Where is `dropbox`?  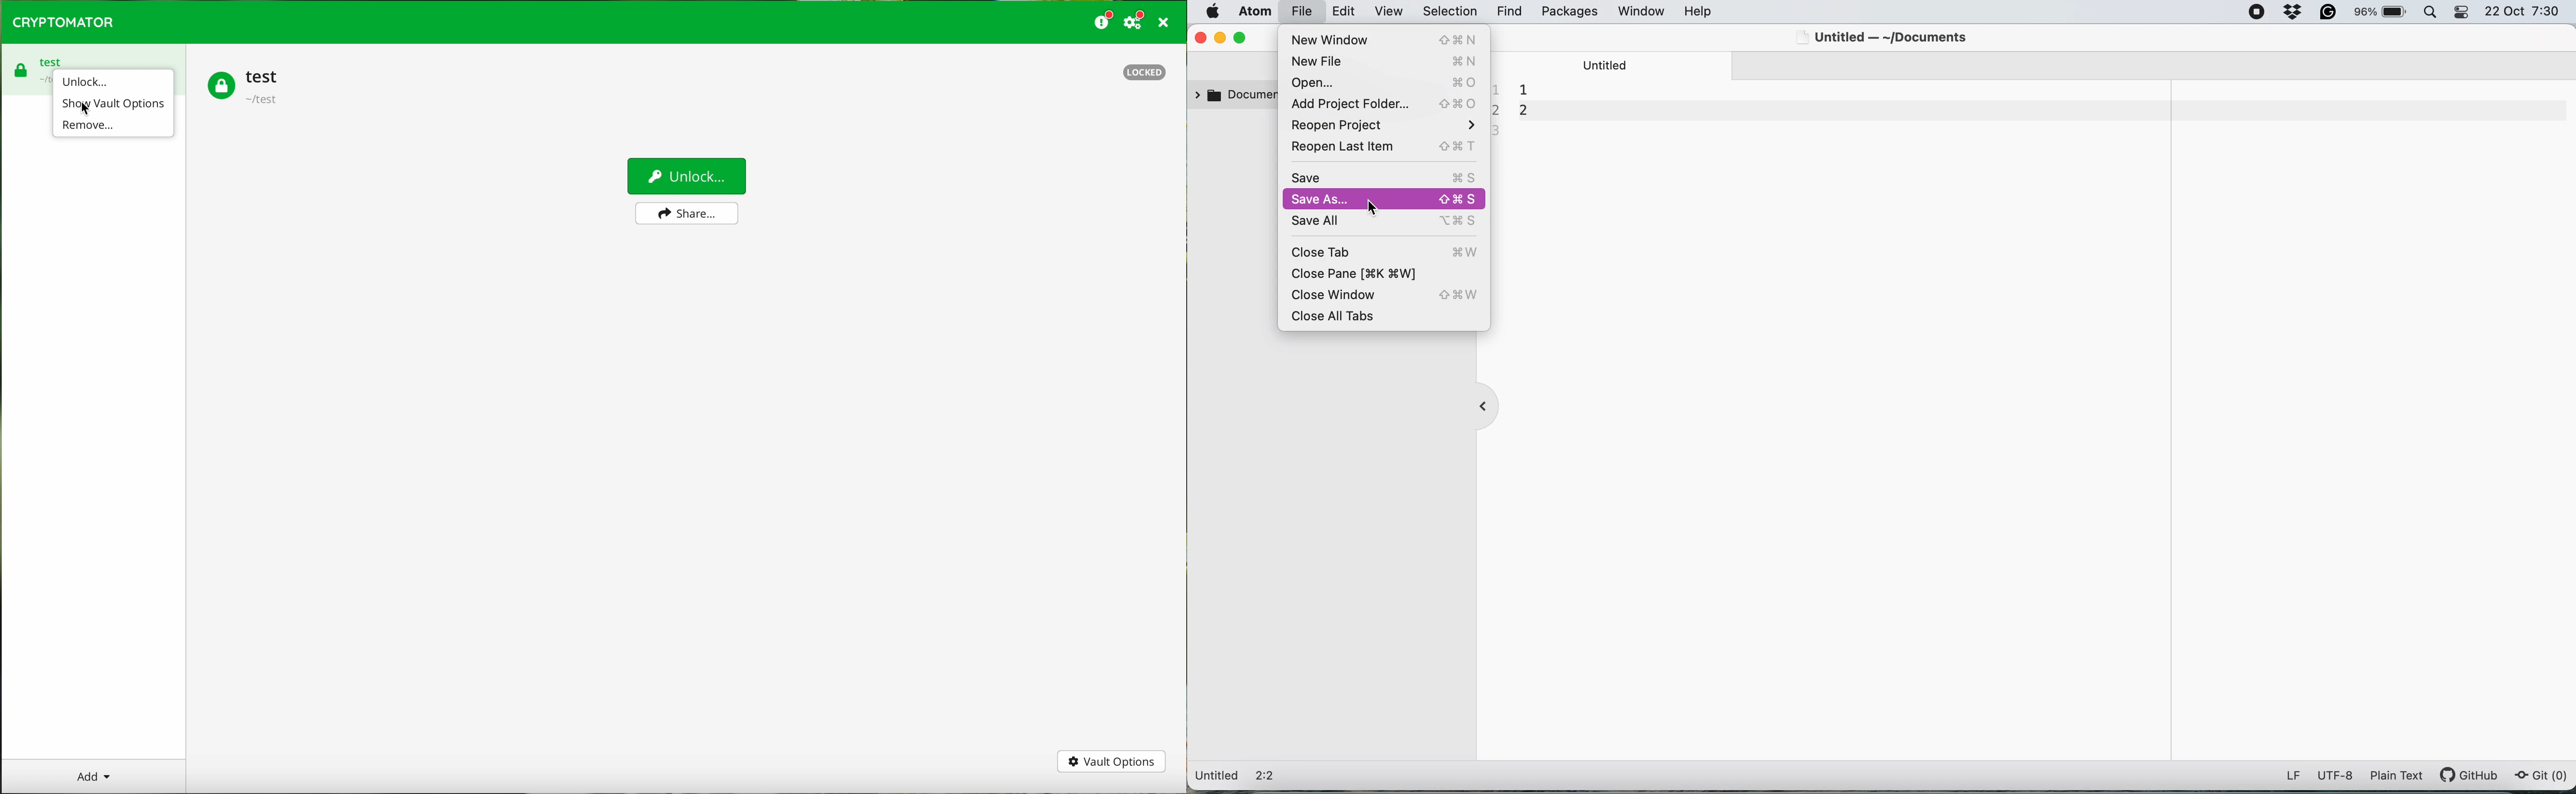
dropbox is located at coordinates (2292, 14).